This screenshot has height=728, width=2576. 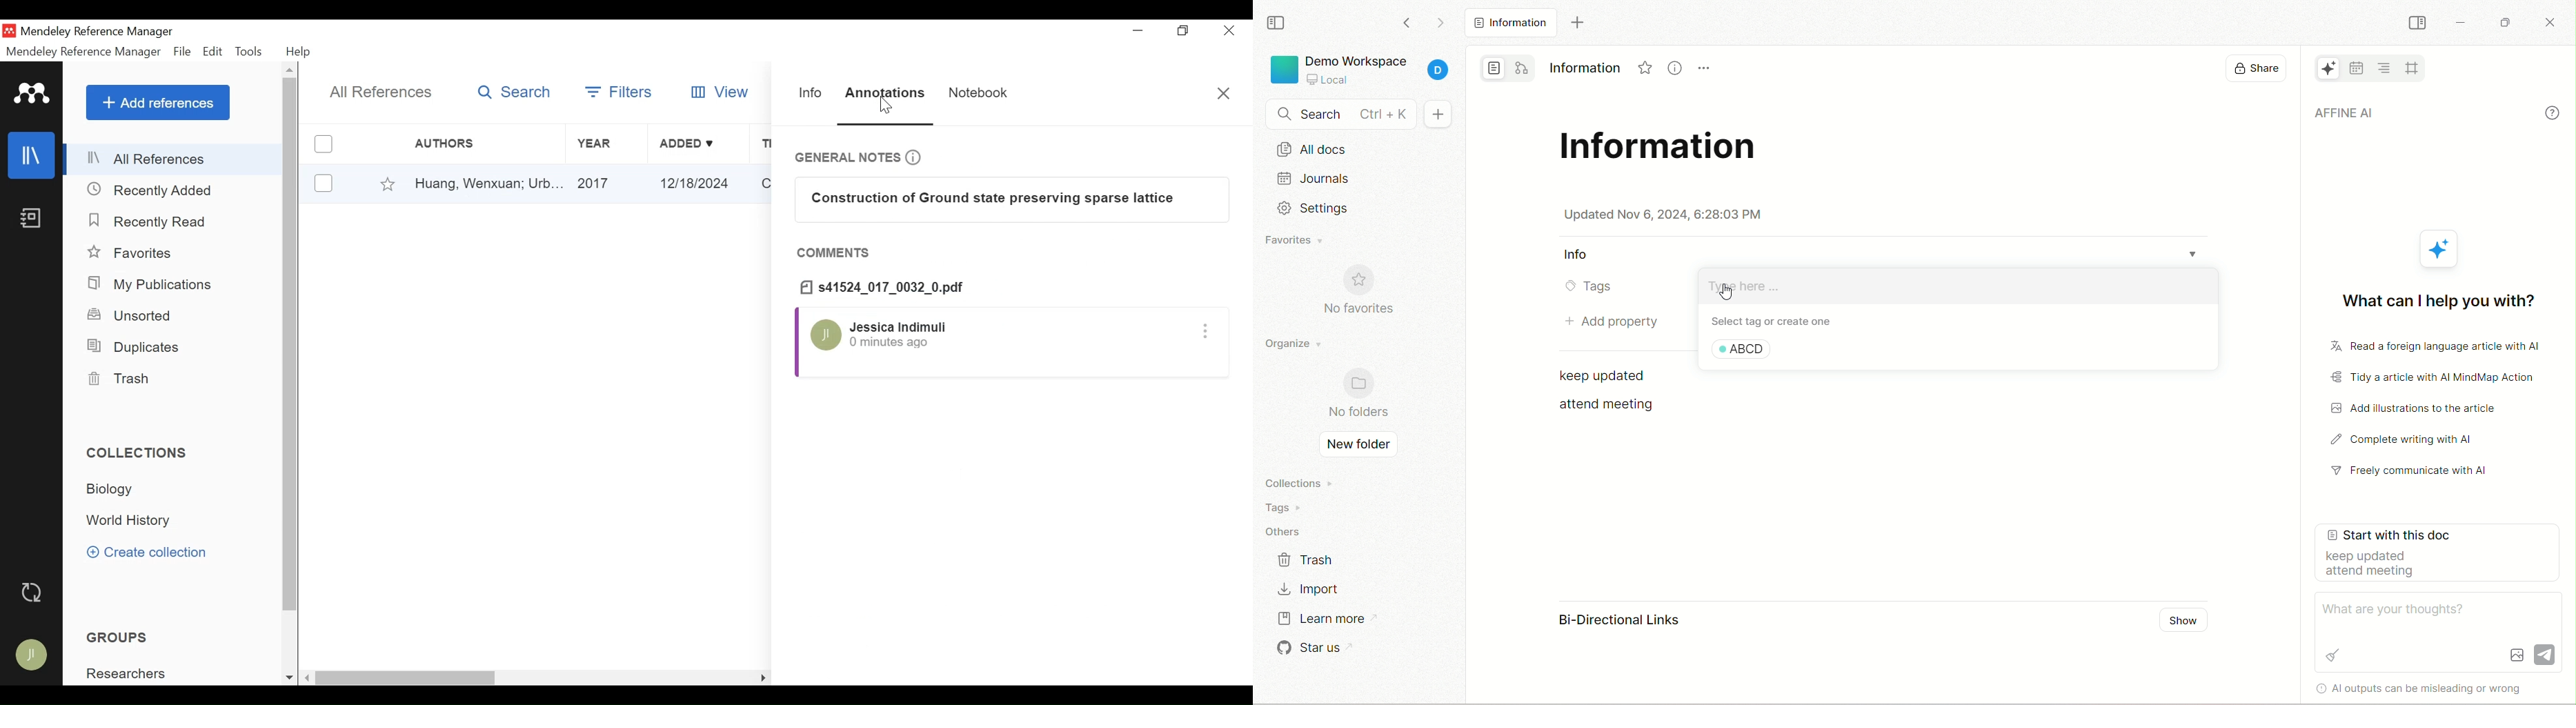 What do you see at coordinates (811, 95) in the screenshot?
I see `Information` at bounding box center [811, 95].